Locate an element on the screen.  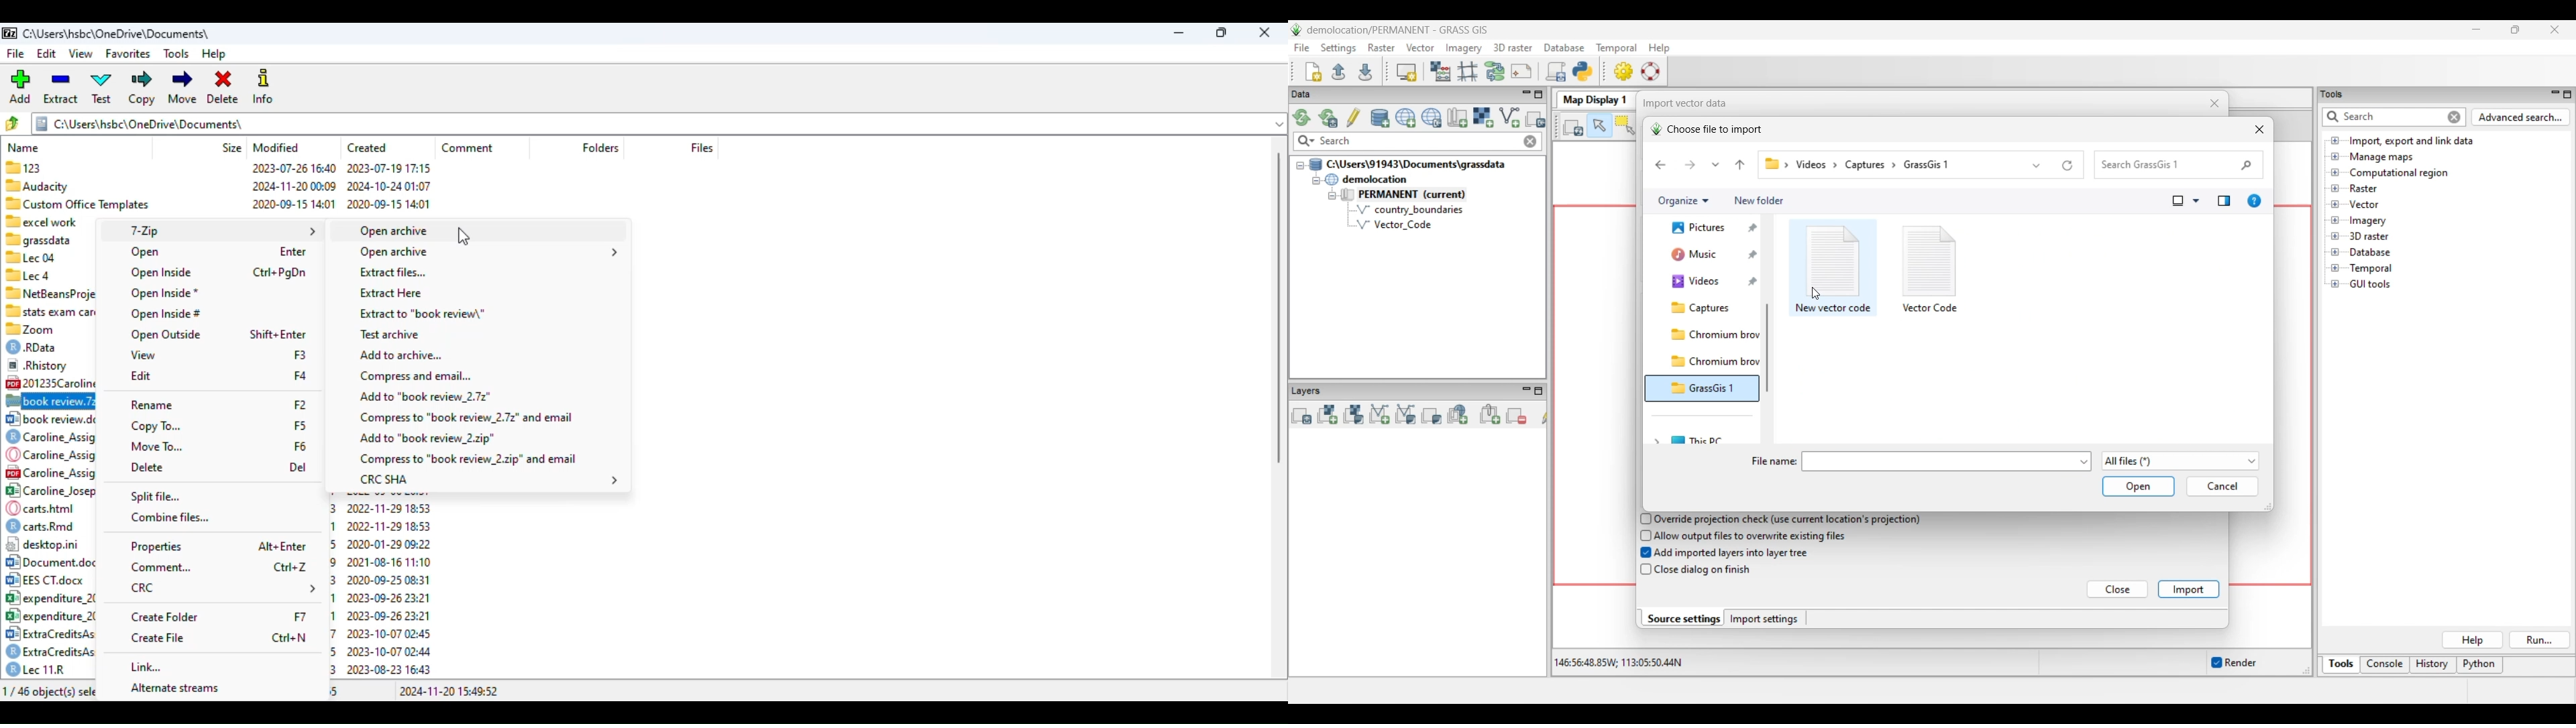
88 Zoom 2022-01-20 10:44 2020-10-02 00:42 is located at coordinates (47, 327).